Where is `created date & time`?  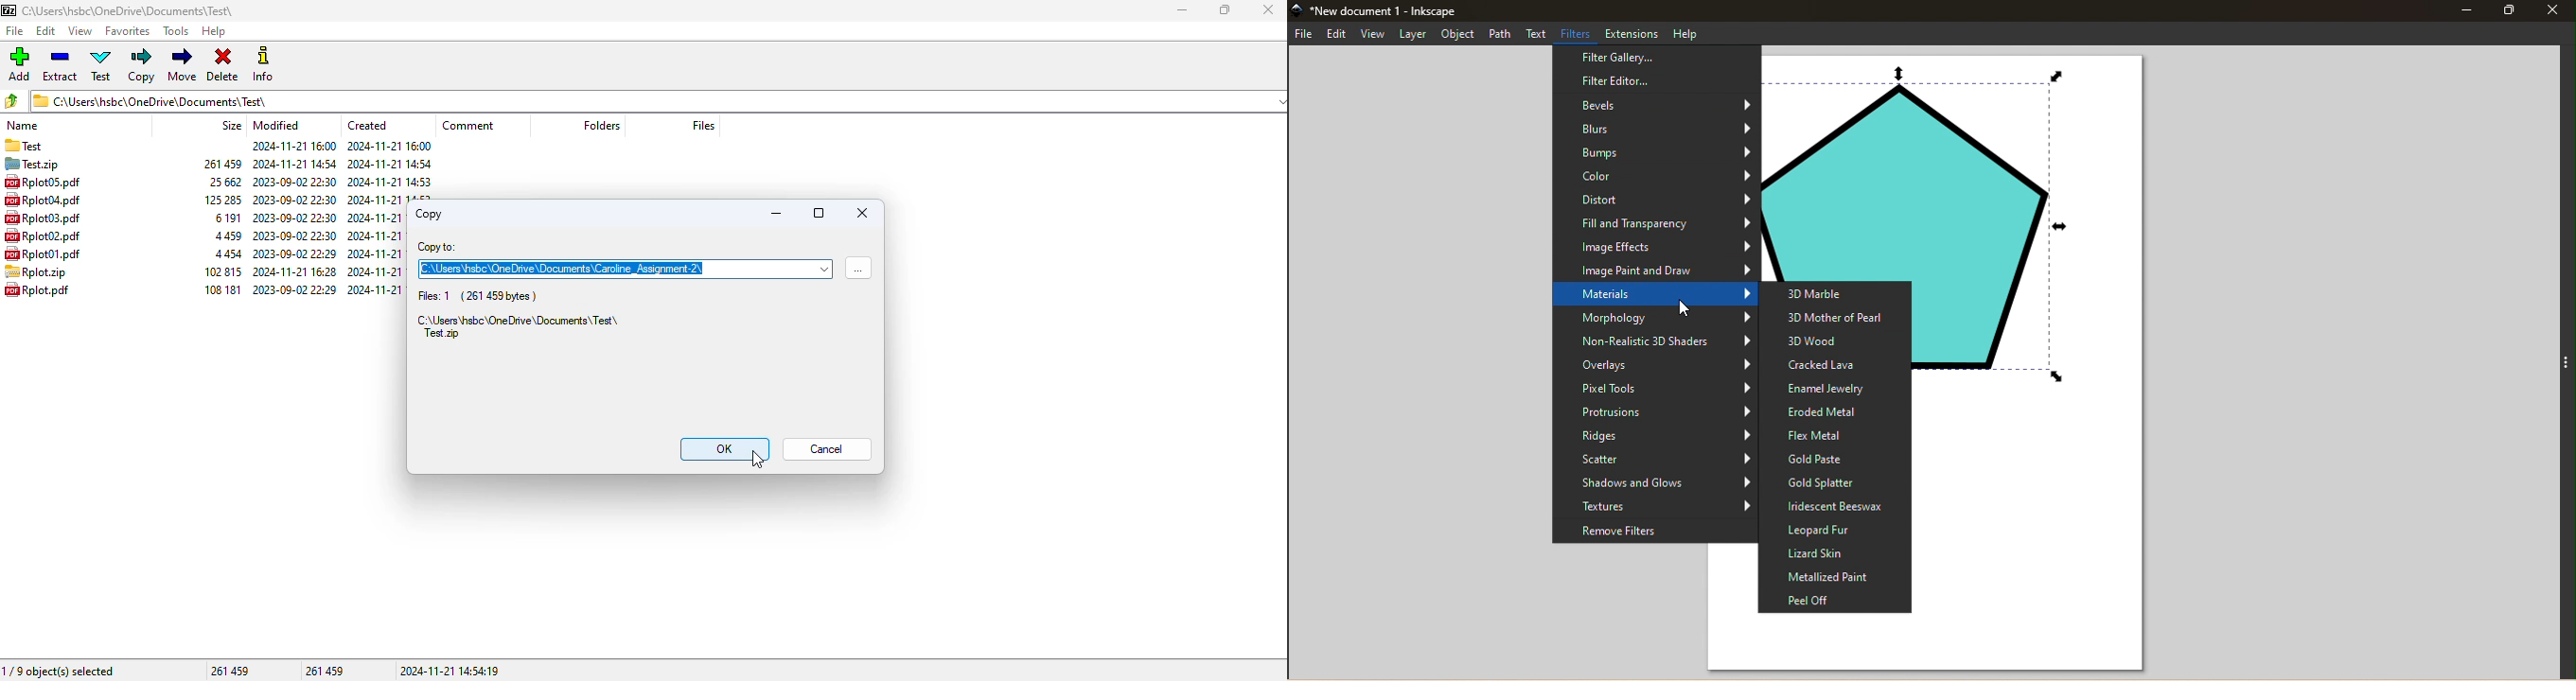
created date & time is located at coordinates (390, 164).